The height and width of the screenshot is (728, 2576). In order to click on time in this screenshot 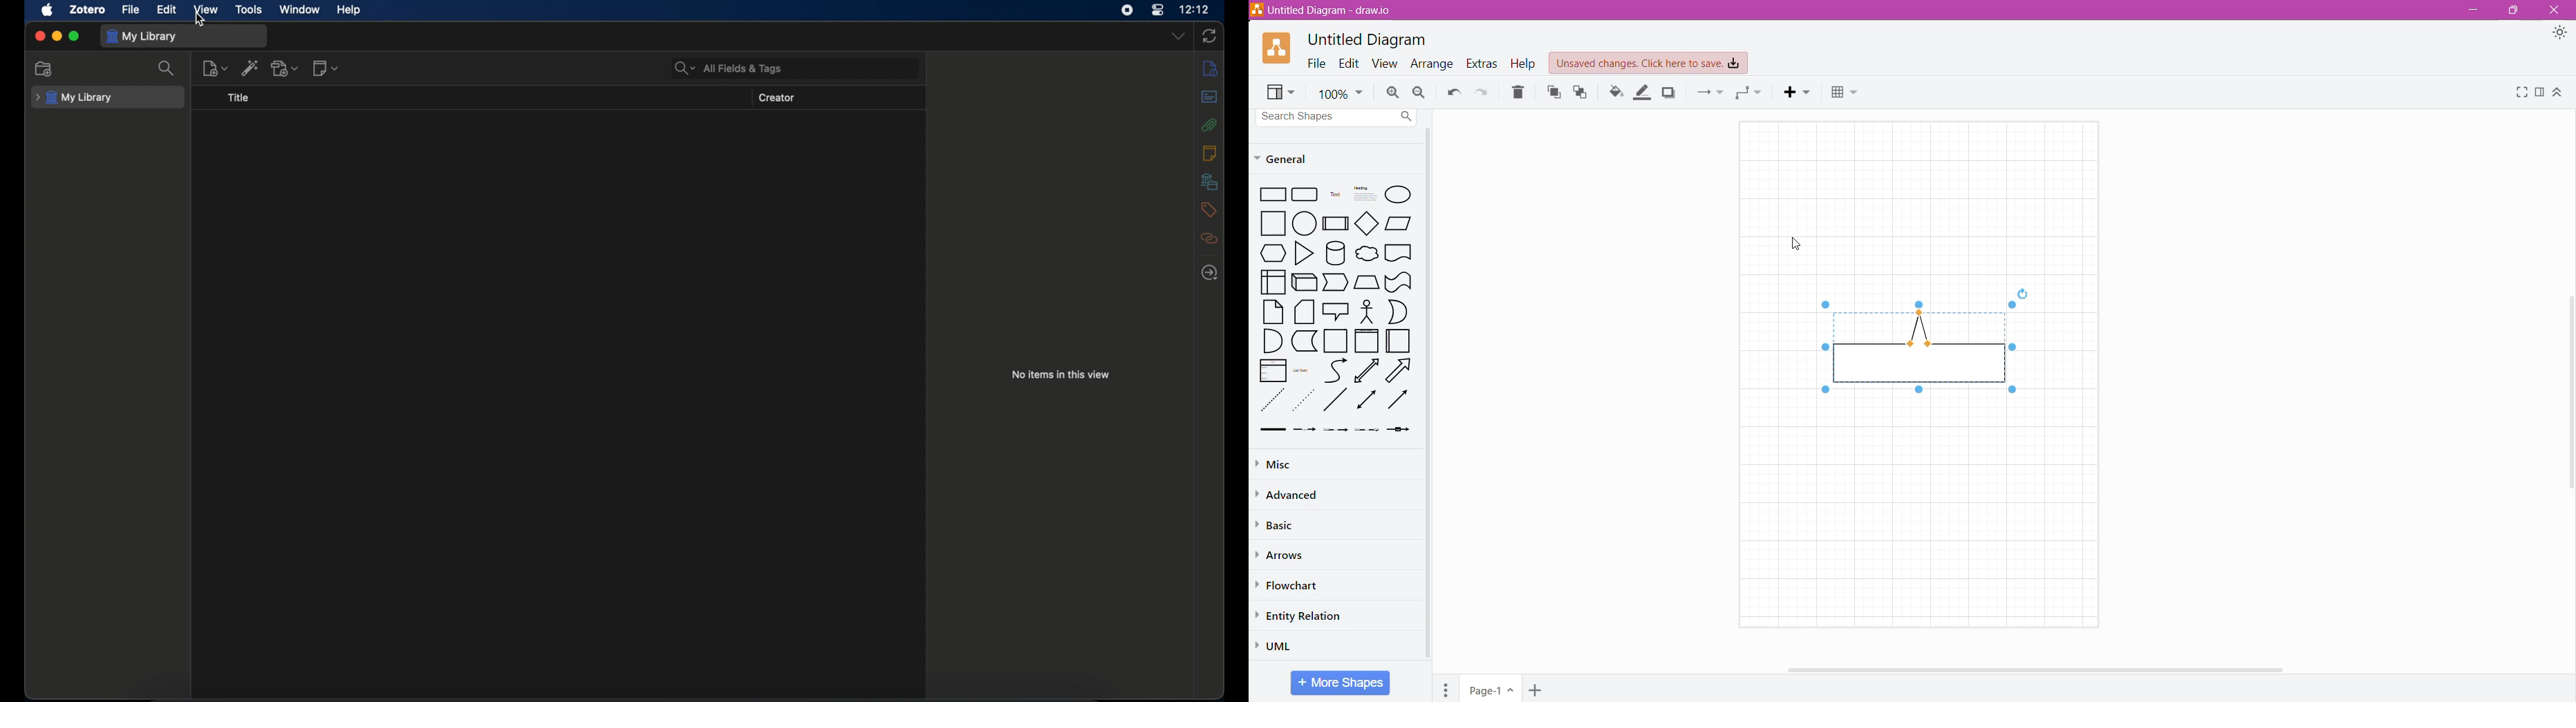, I will do `click(1195, 8)`.